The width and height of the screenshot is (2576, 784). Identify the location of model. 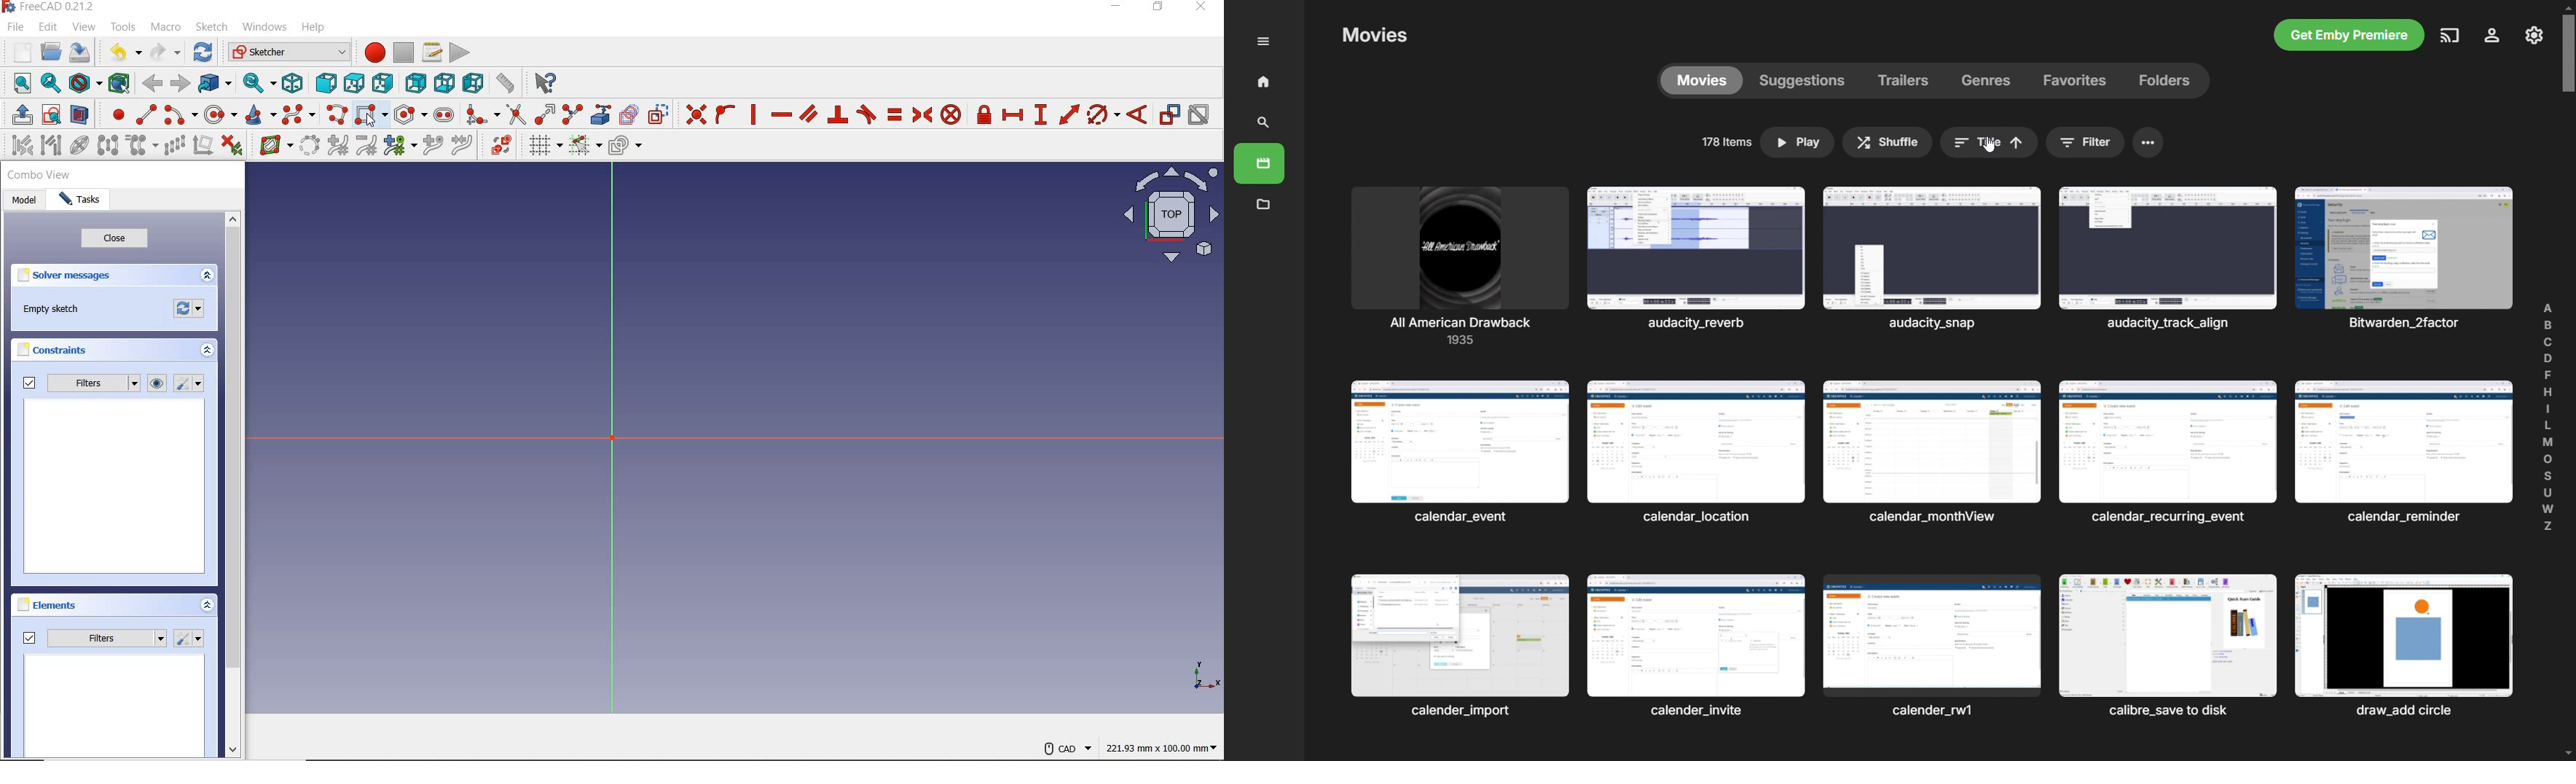
(26, 202).